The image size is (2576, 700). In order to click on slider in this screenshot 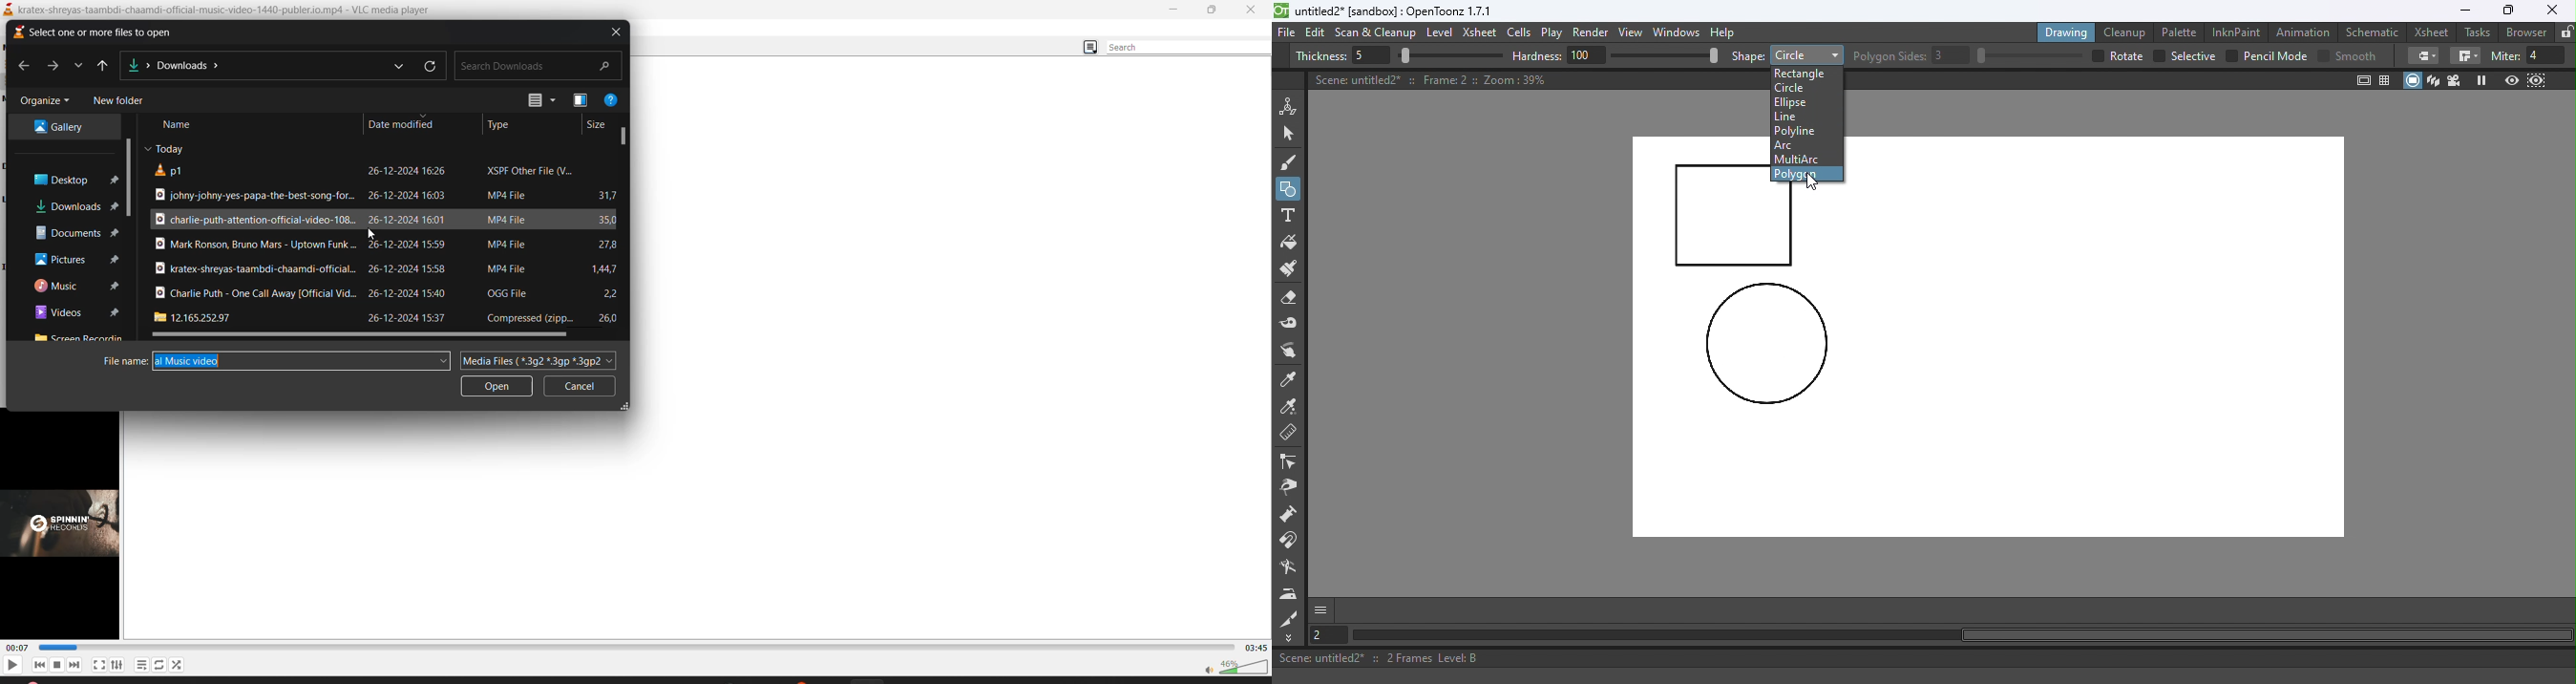, I will do `click(1664, 54)`.